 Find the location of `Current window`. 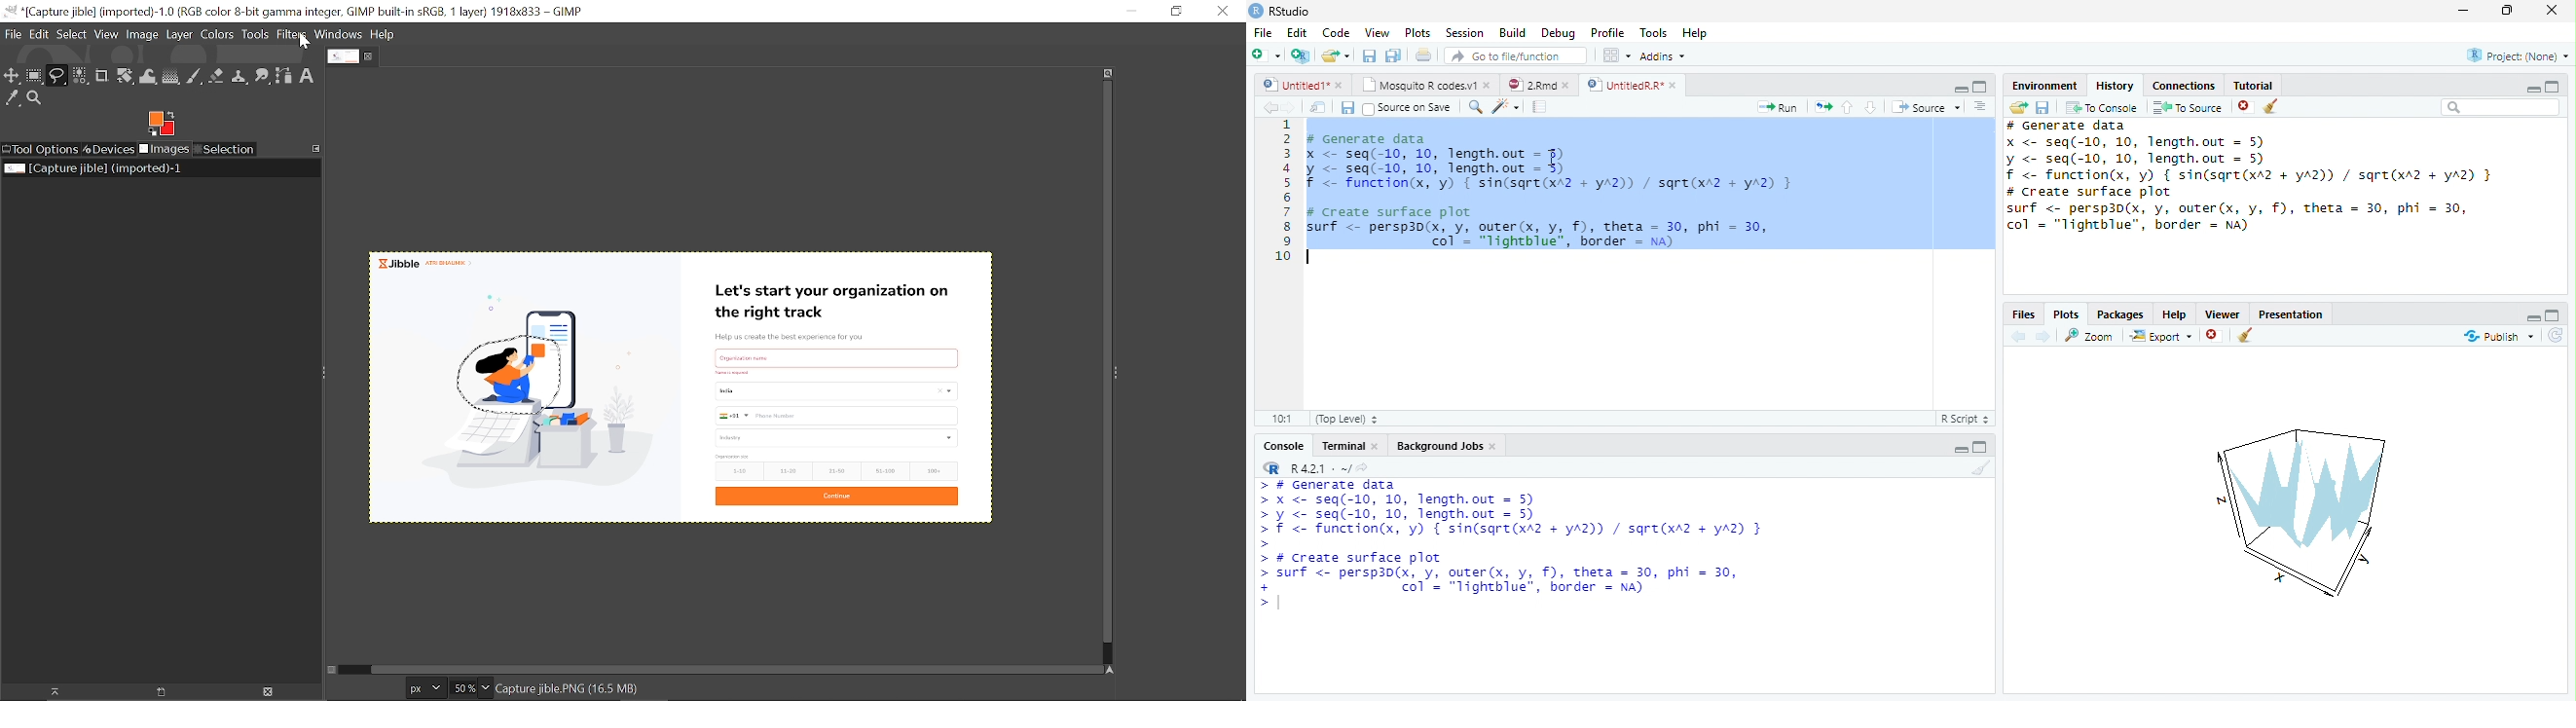

Current window is located at coordinates (296, 12).